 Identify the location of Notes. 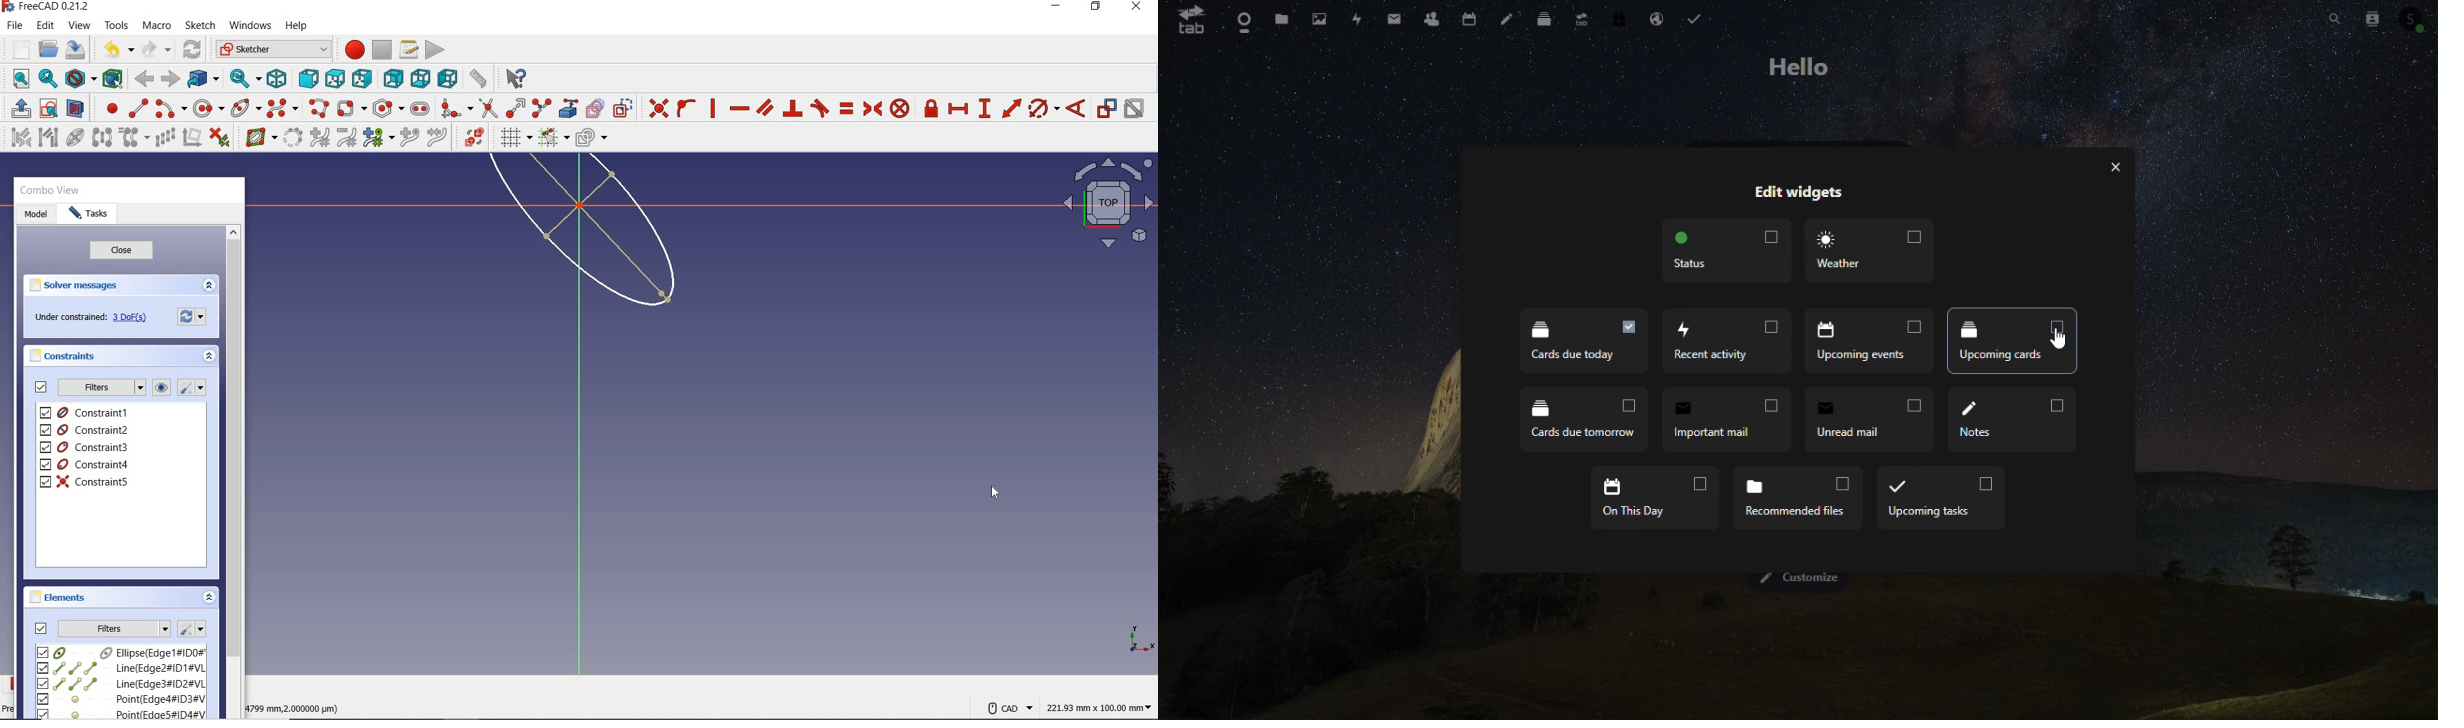
(1510, 18).